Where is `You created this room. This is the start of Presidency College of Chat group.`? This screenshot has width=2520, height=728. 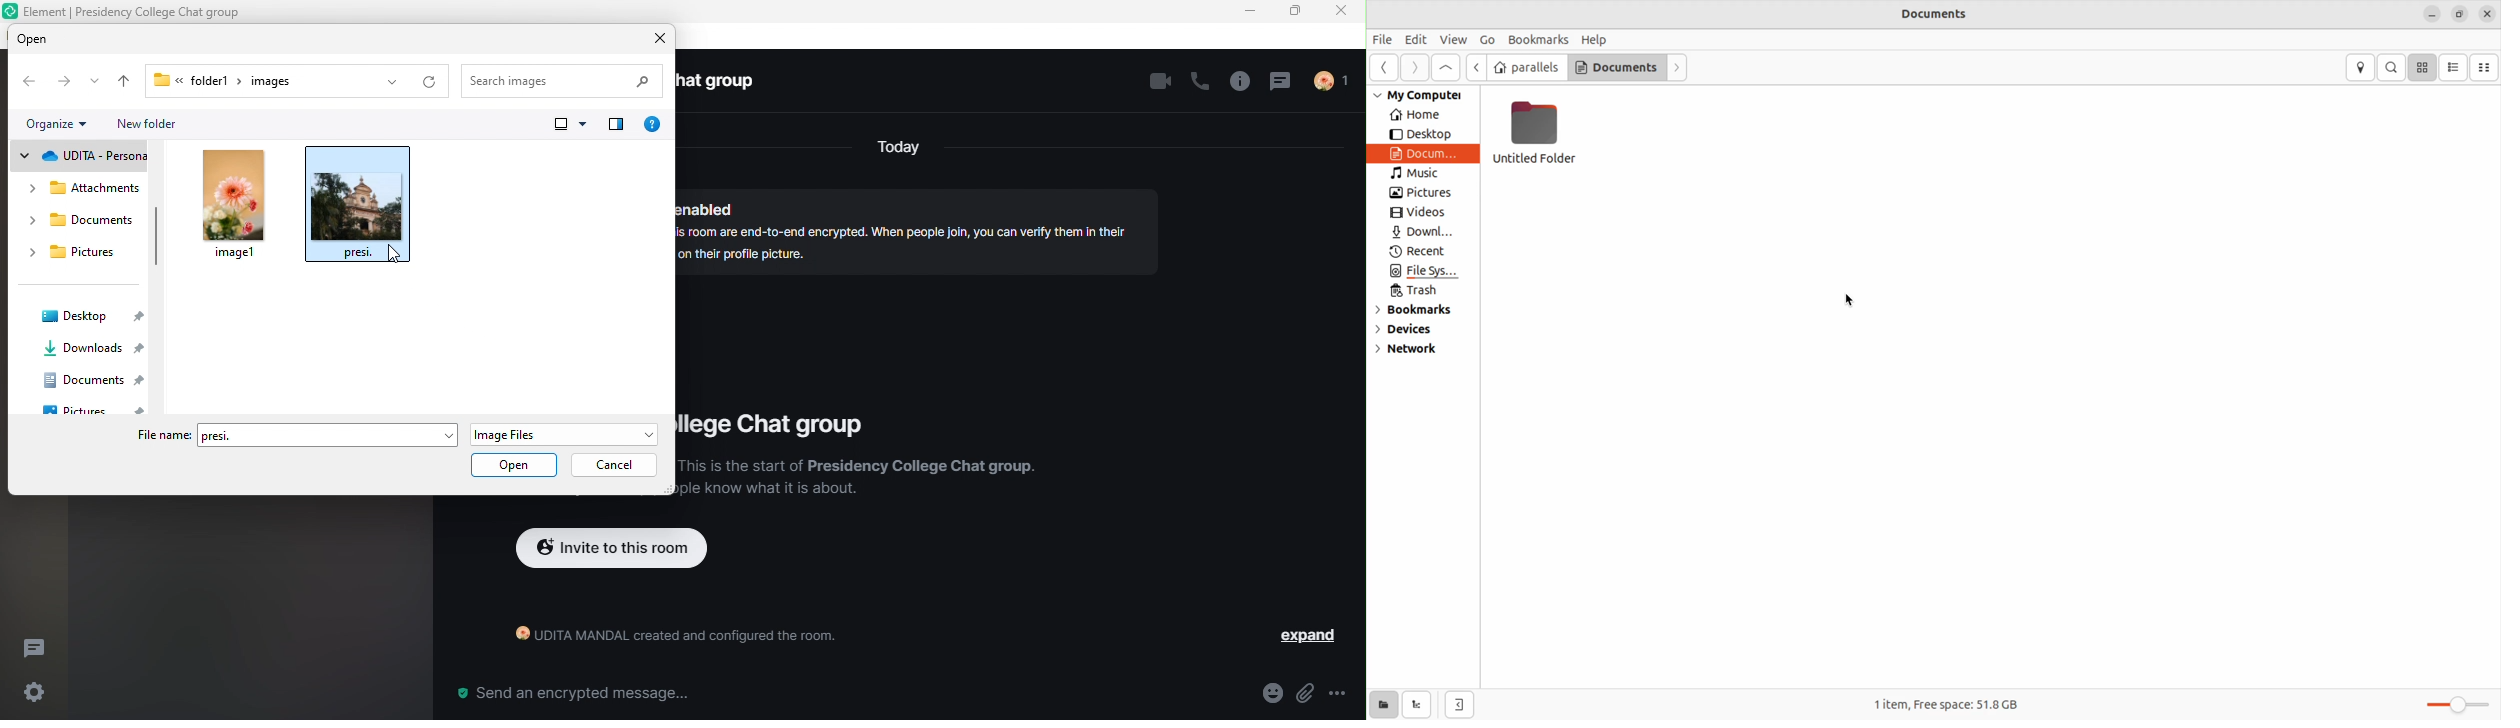 You created this room. This is the start of Presidency College of Chat group. is located at coordinates (858, 483).